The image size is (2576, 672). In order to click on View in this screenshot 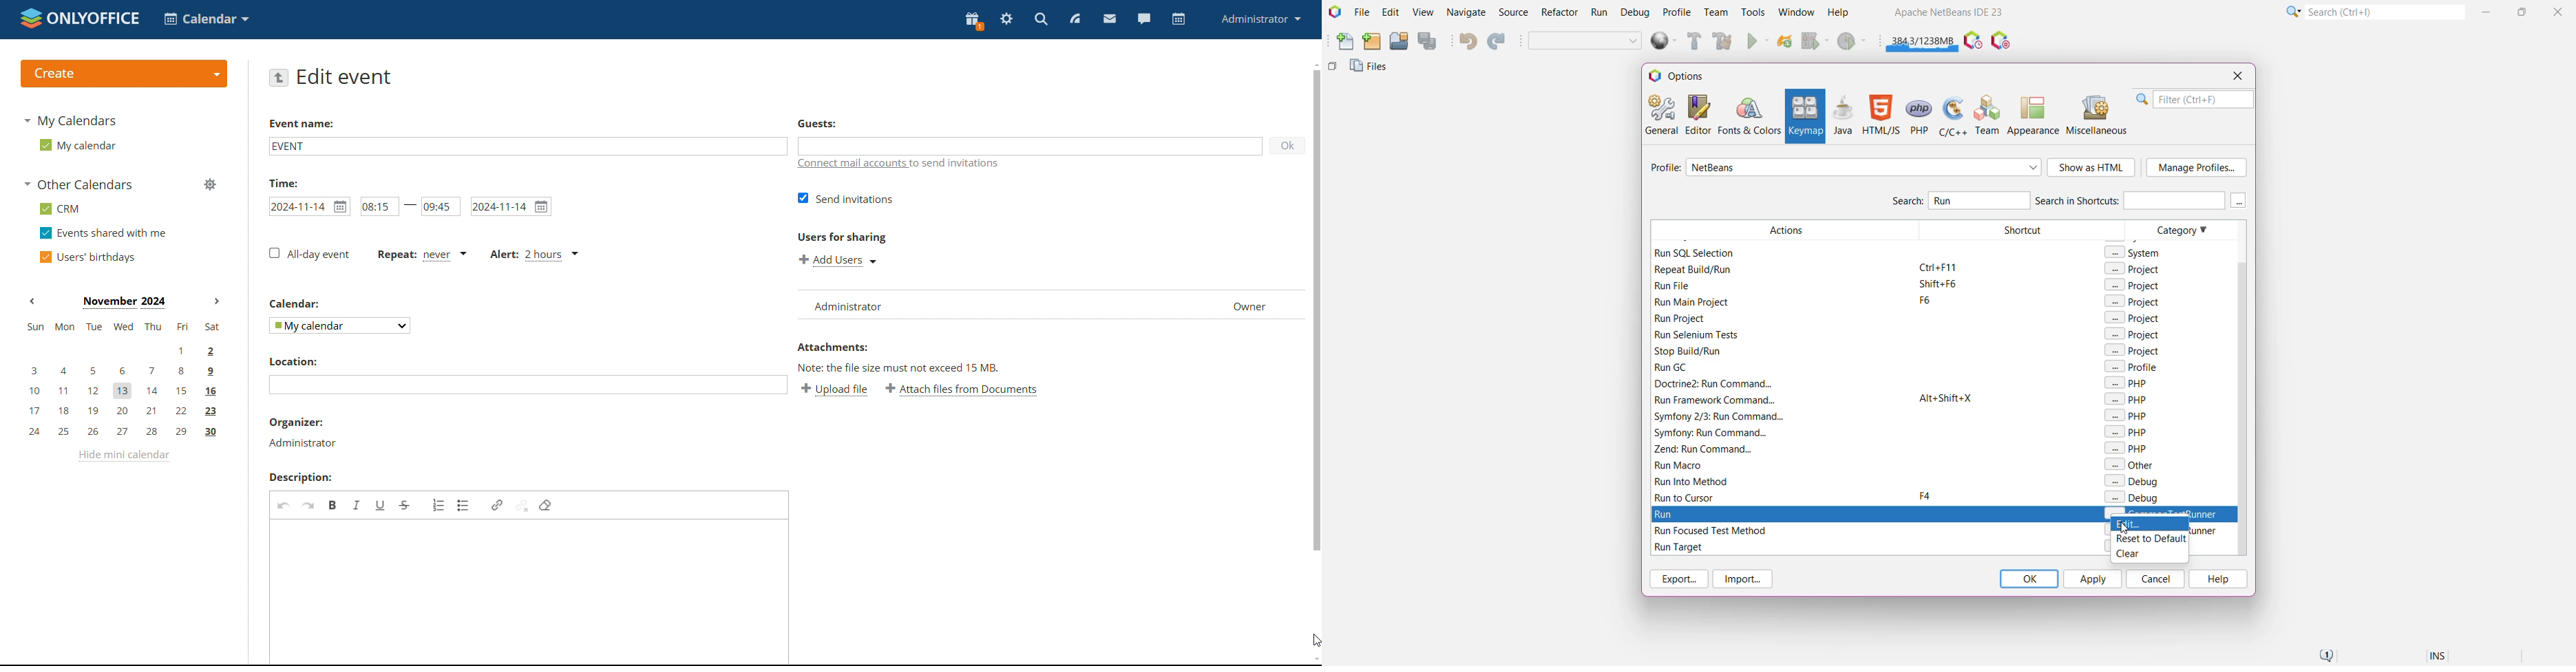, I will do `click(1422, 13)`.